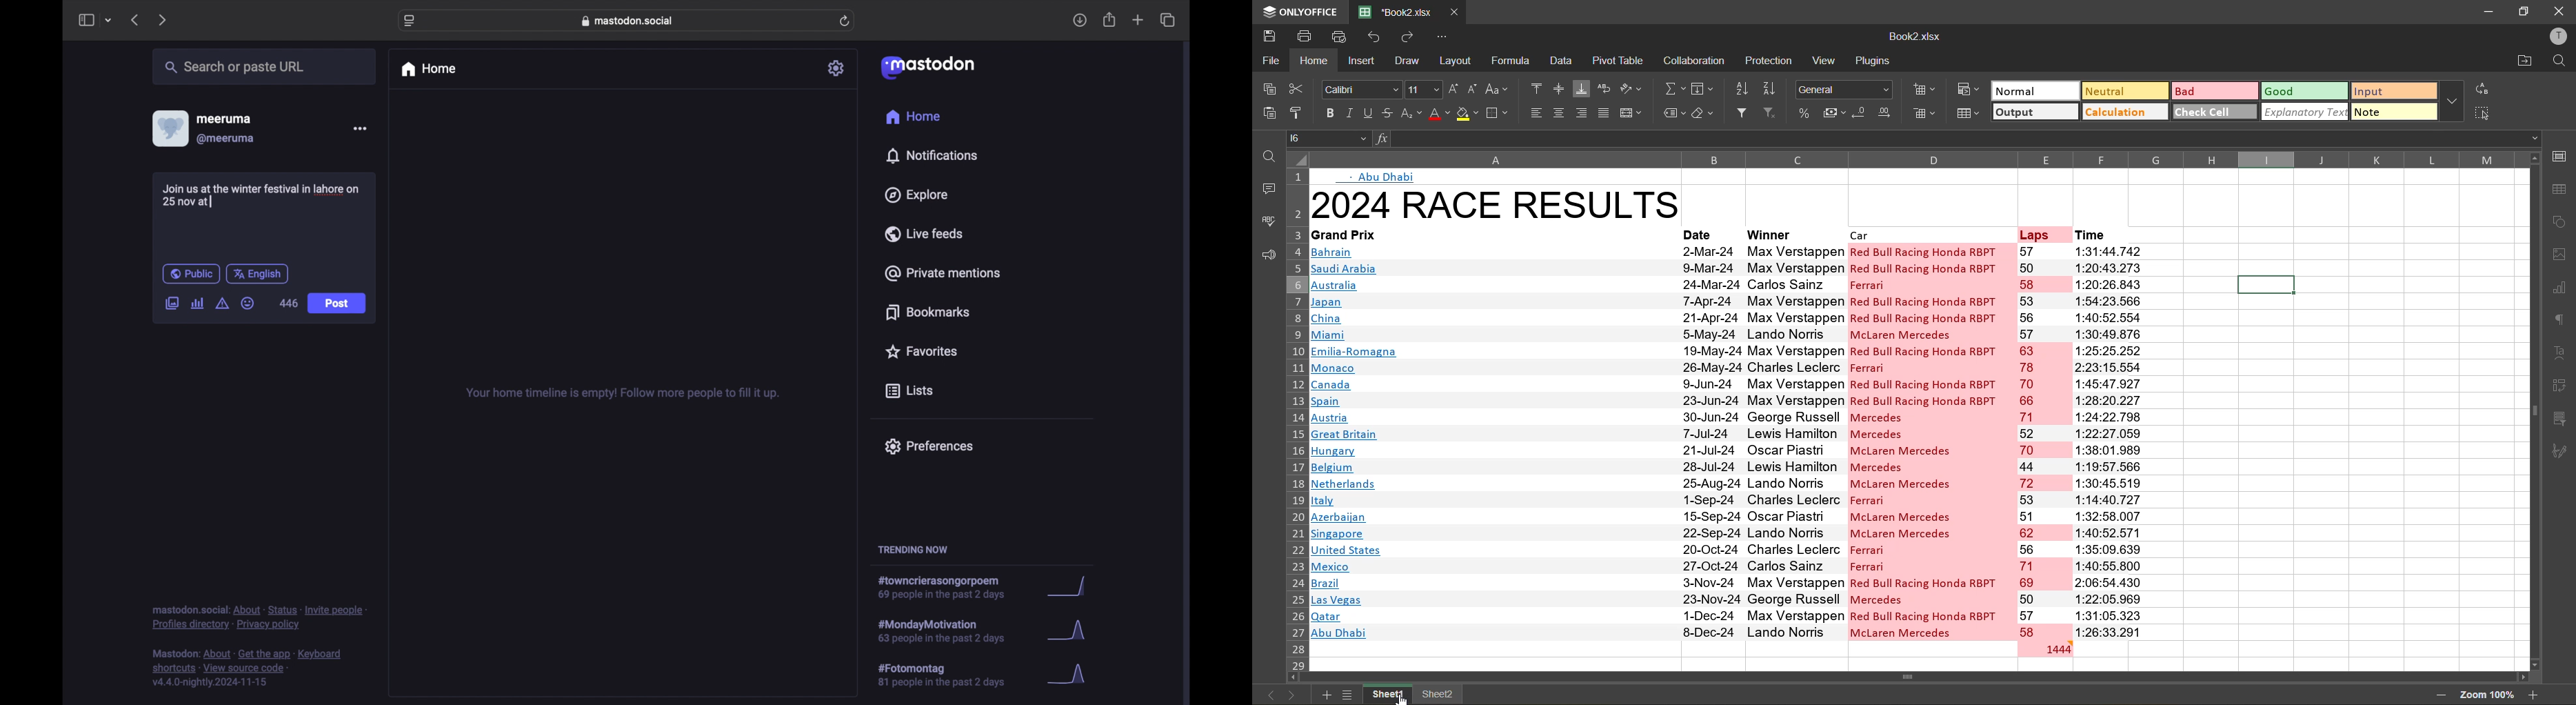 The height and width of the screenshot is (728, 2576). I want to click on zoom out, so click(2440, 696).